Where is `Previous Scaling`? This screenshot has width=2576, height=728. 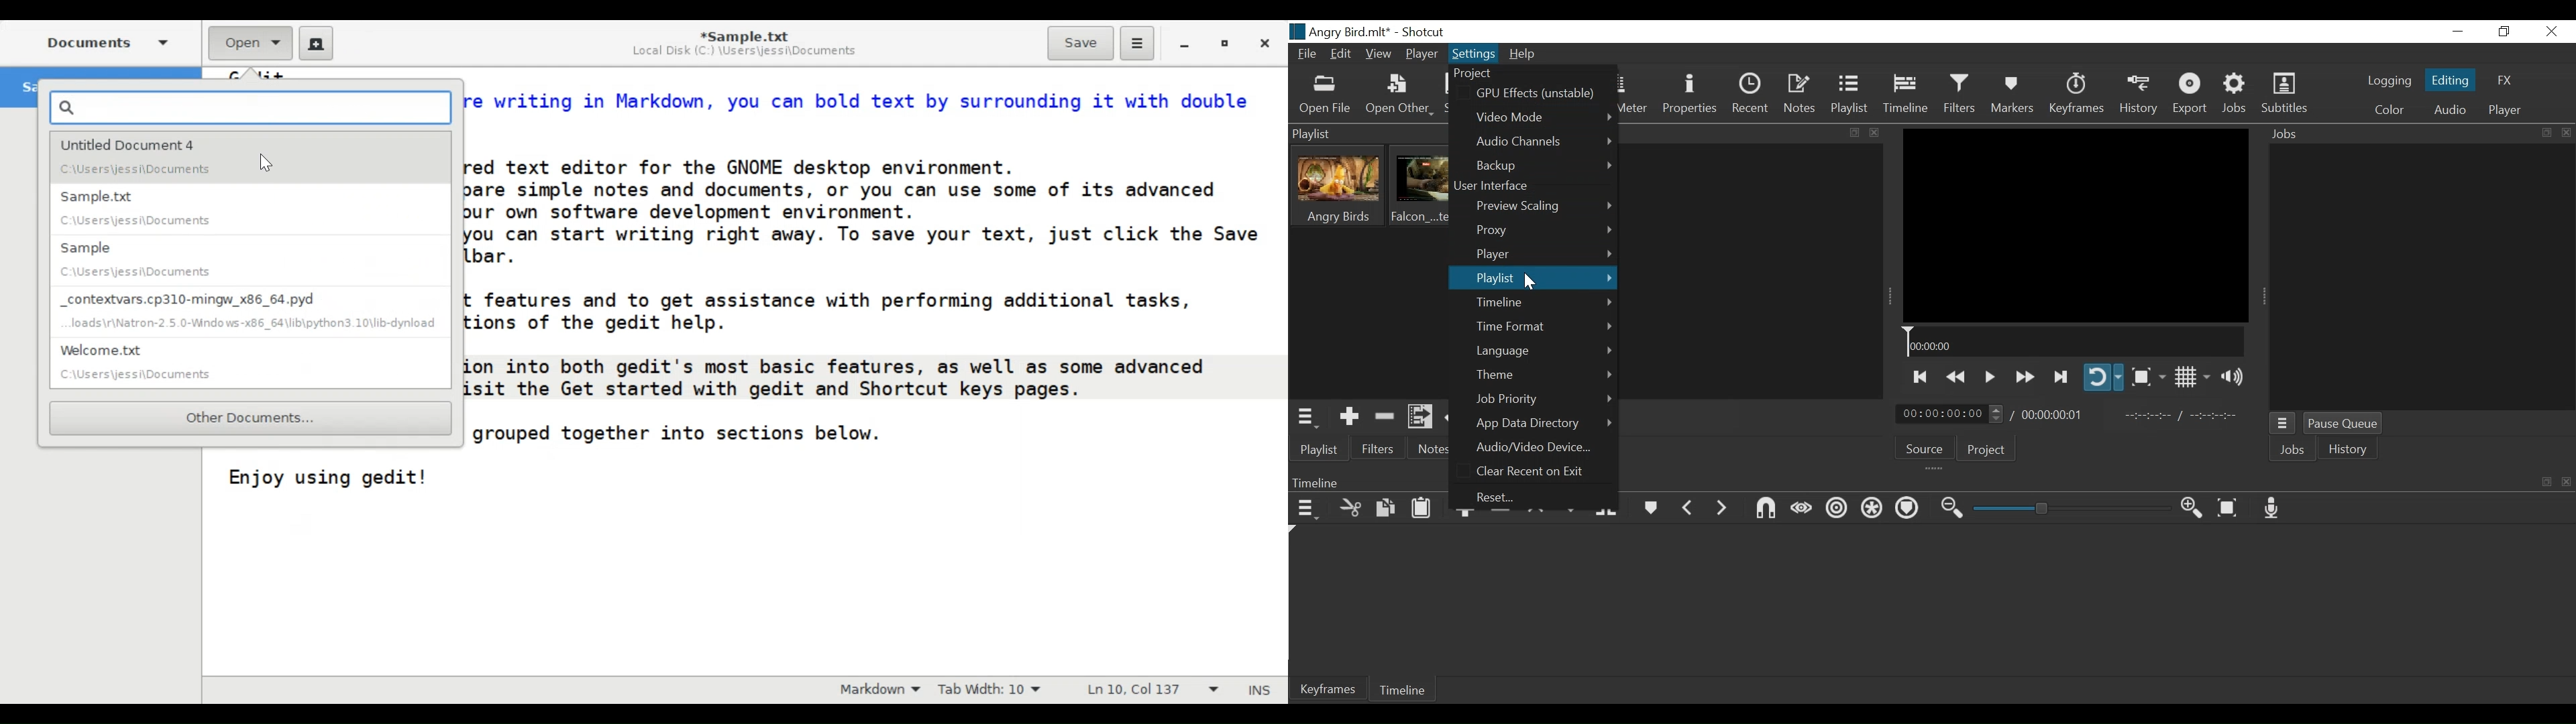 Previous Scaling is located at coordinates (1544, 208).